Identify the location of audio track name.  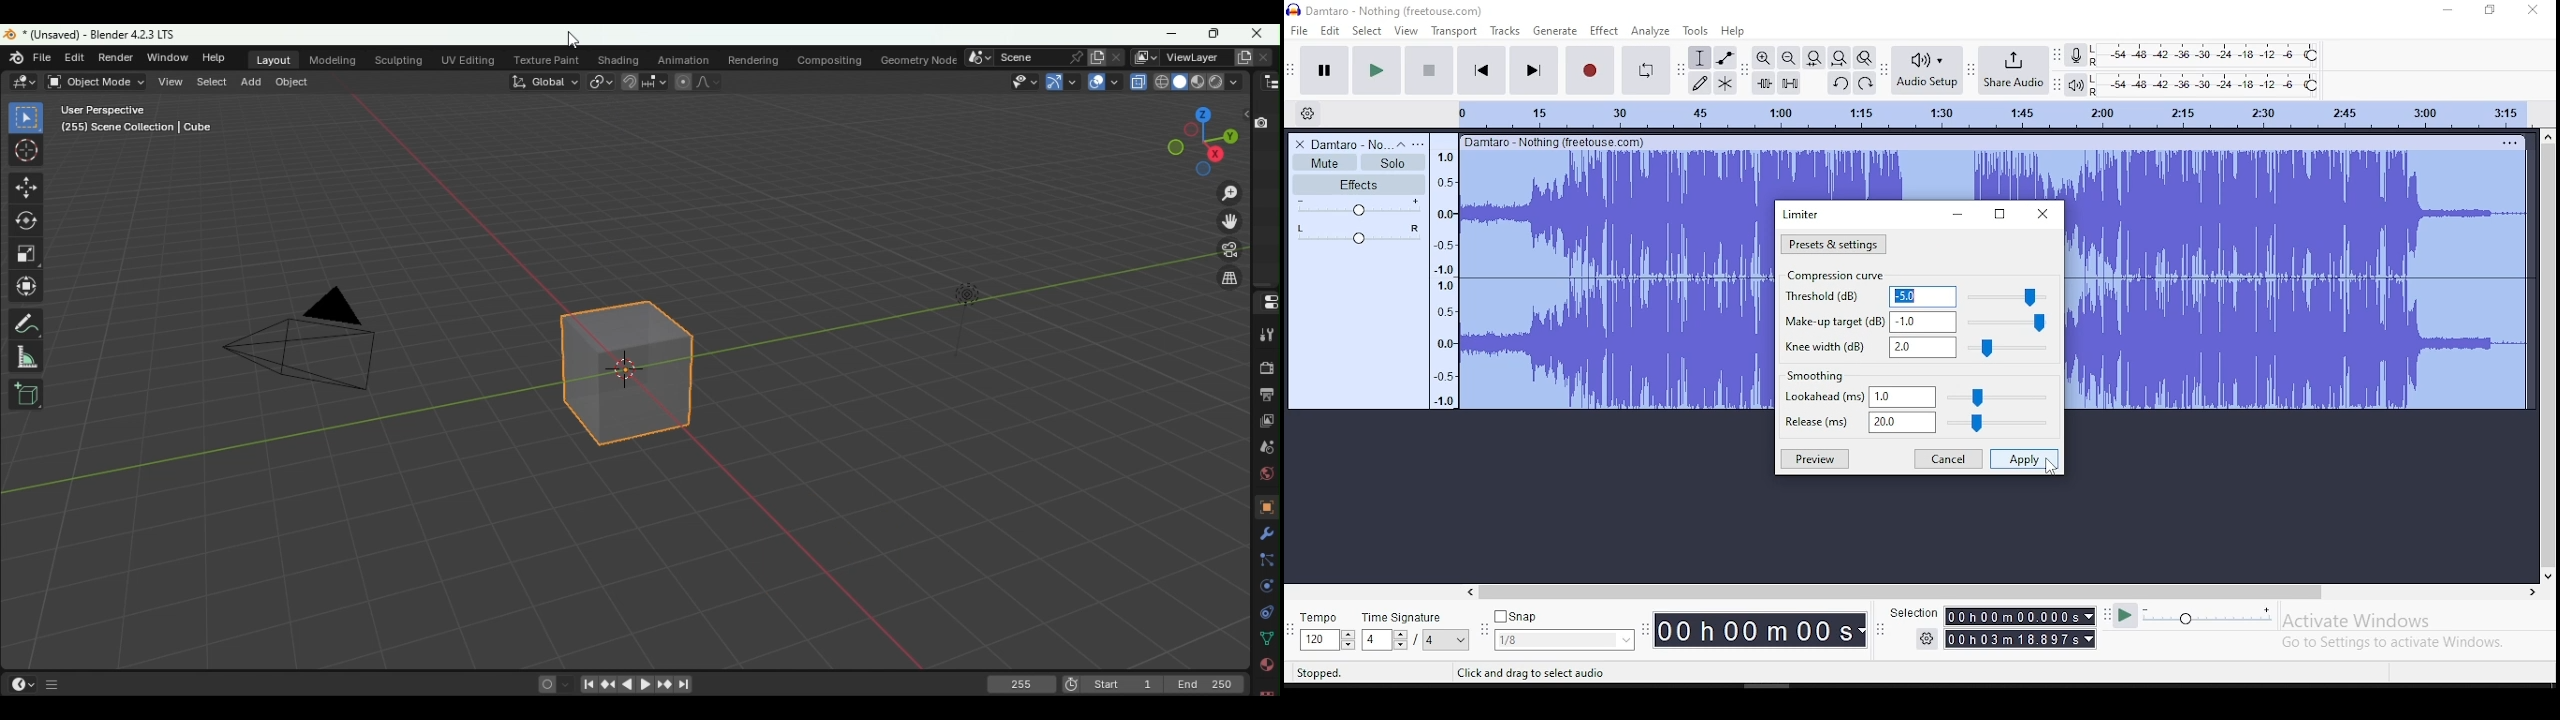
(1346, 143).